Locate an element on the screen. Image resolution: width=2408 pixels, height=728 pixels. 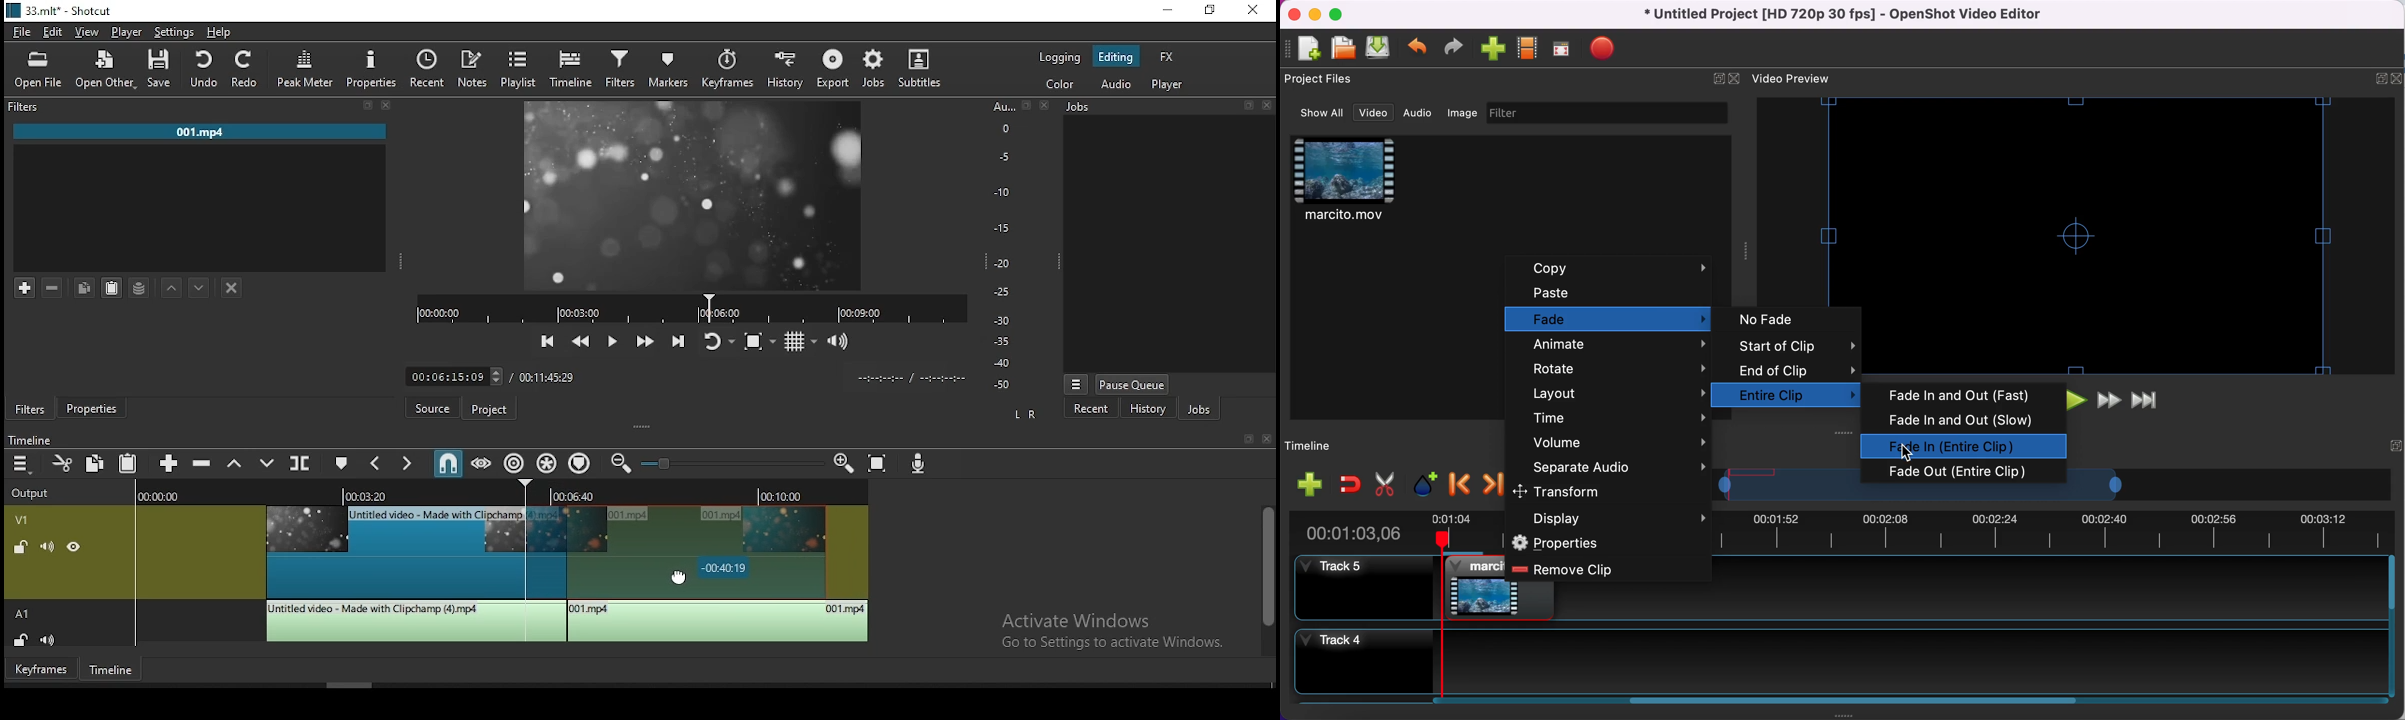
editing is located at coordinates (1122, 57).